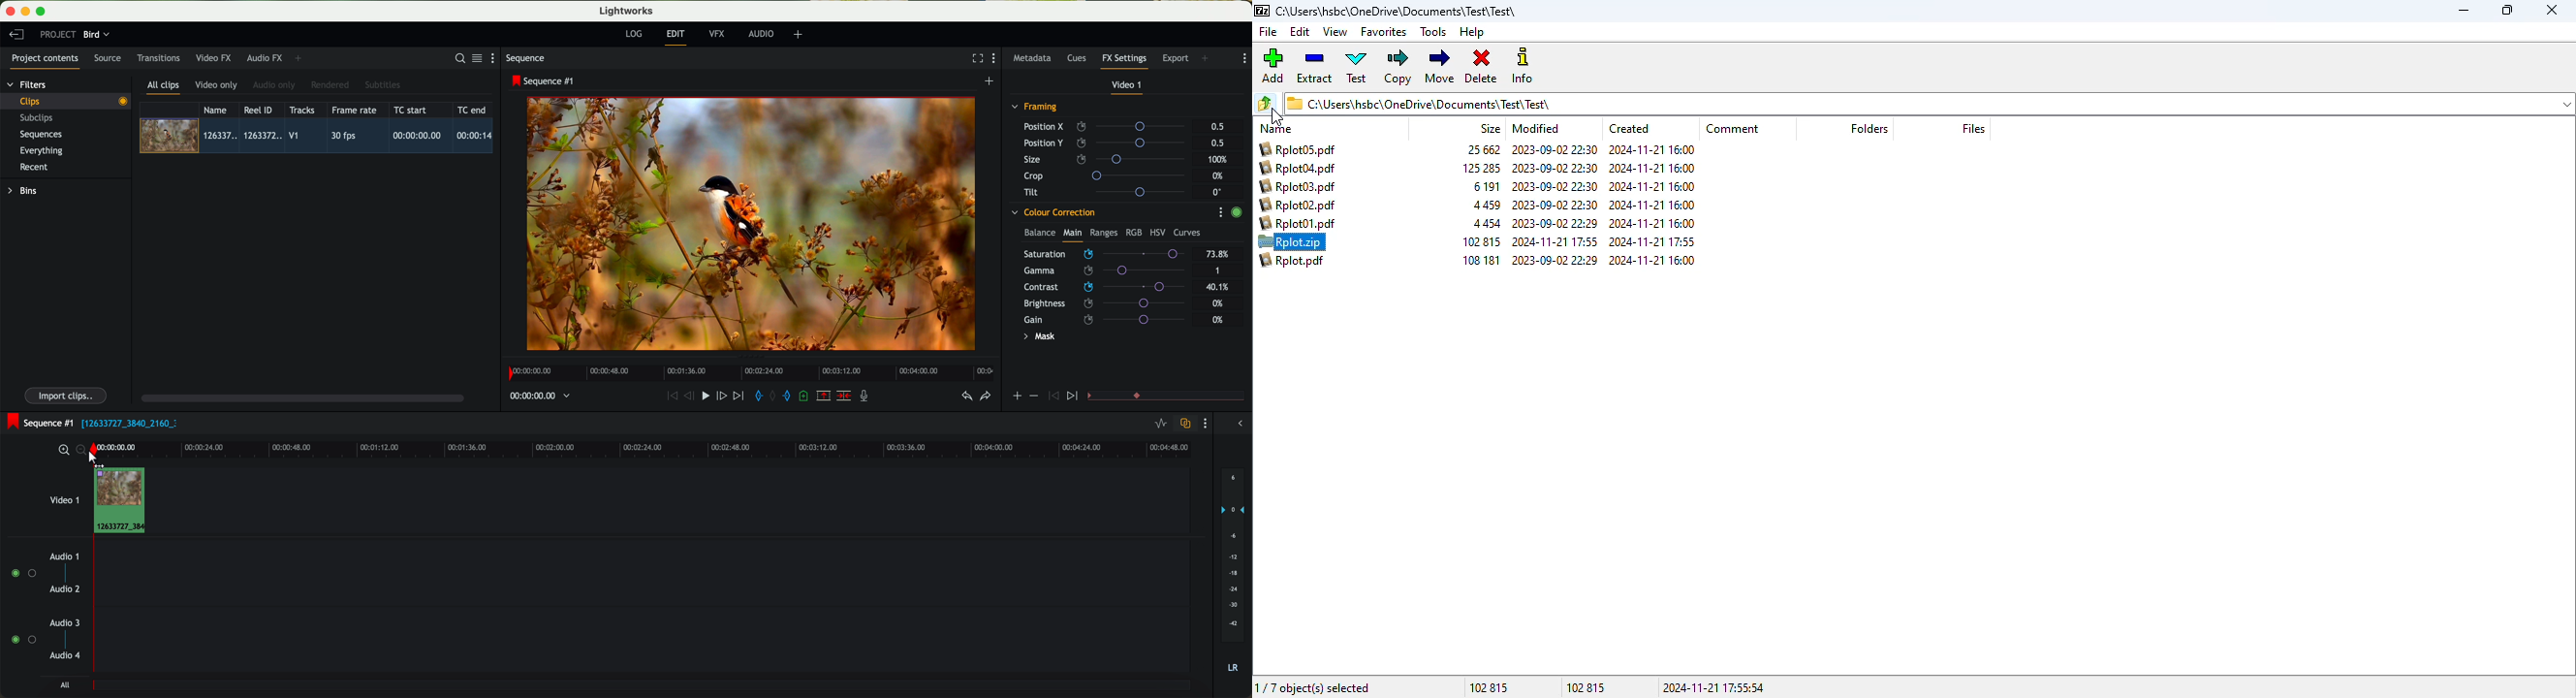 This screenshot has height=700, width=2576. Describe the element at coordinates (748, 370) in the screenshot. I see `timeline` at that location.